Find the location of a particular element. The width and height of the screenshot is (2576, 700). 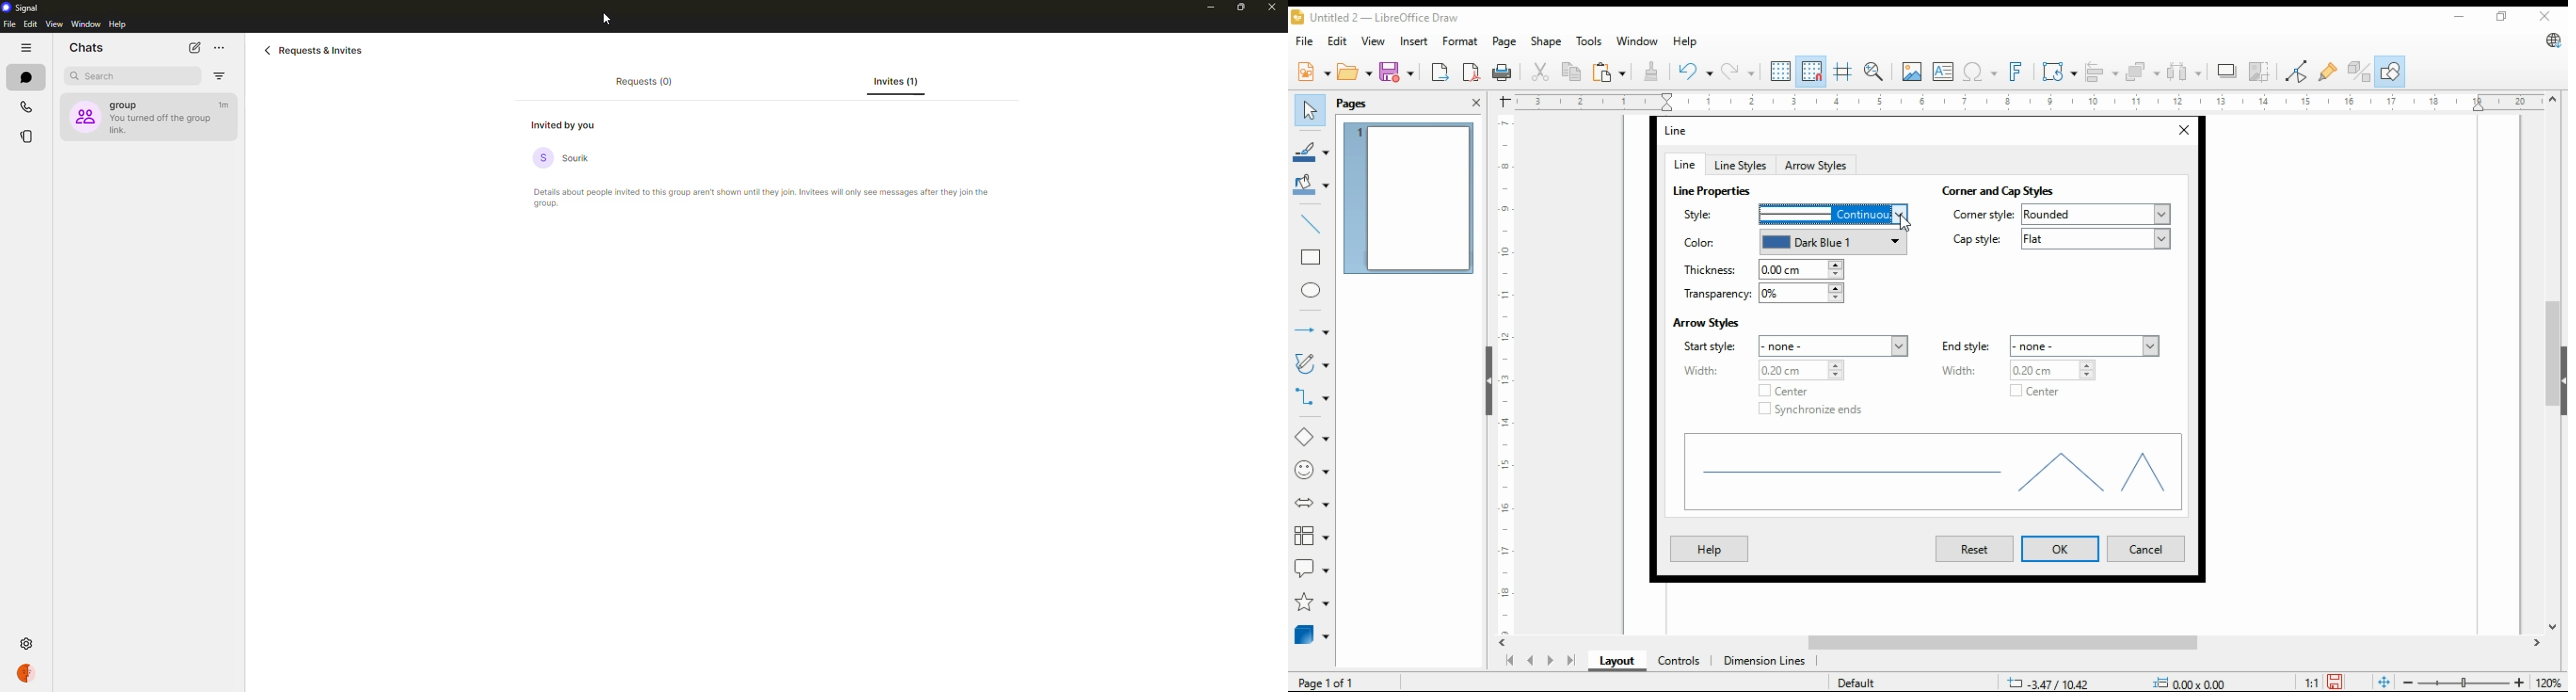

scroll bar is located at coordinates (2552, 363).